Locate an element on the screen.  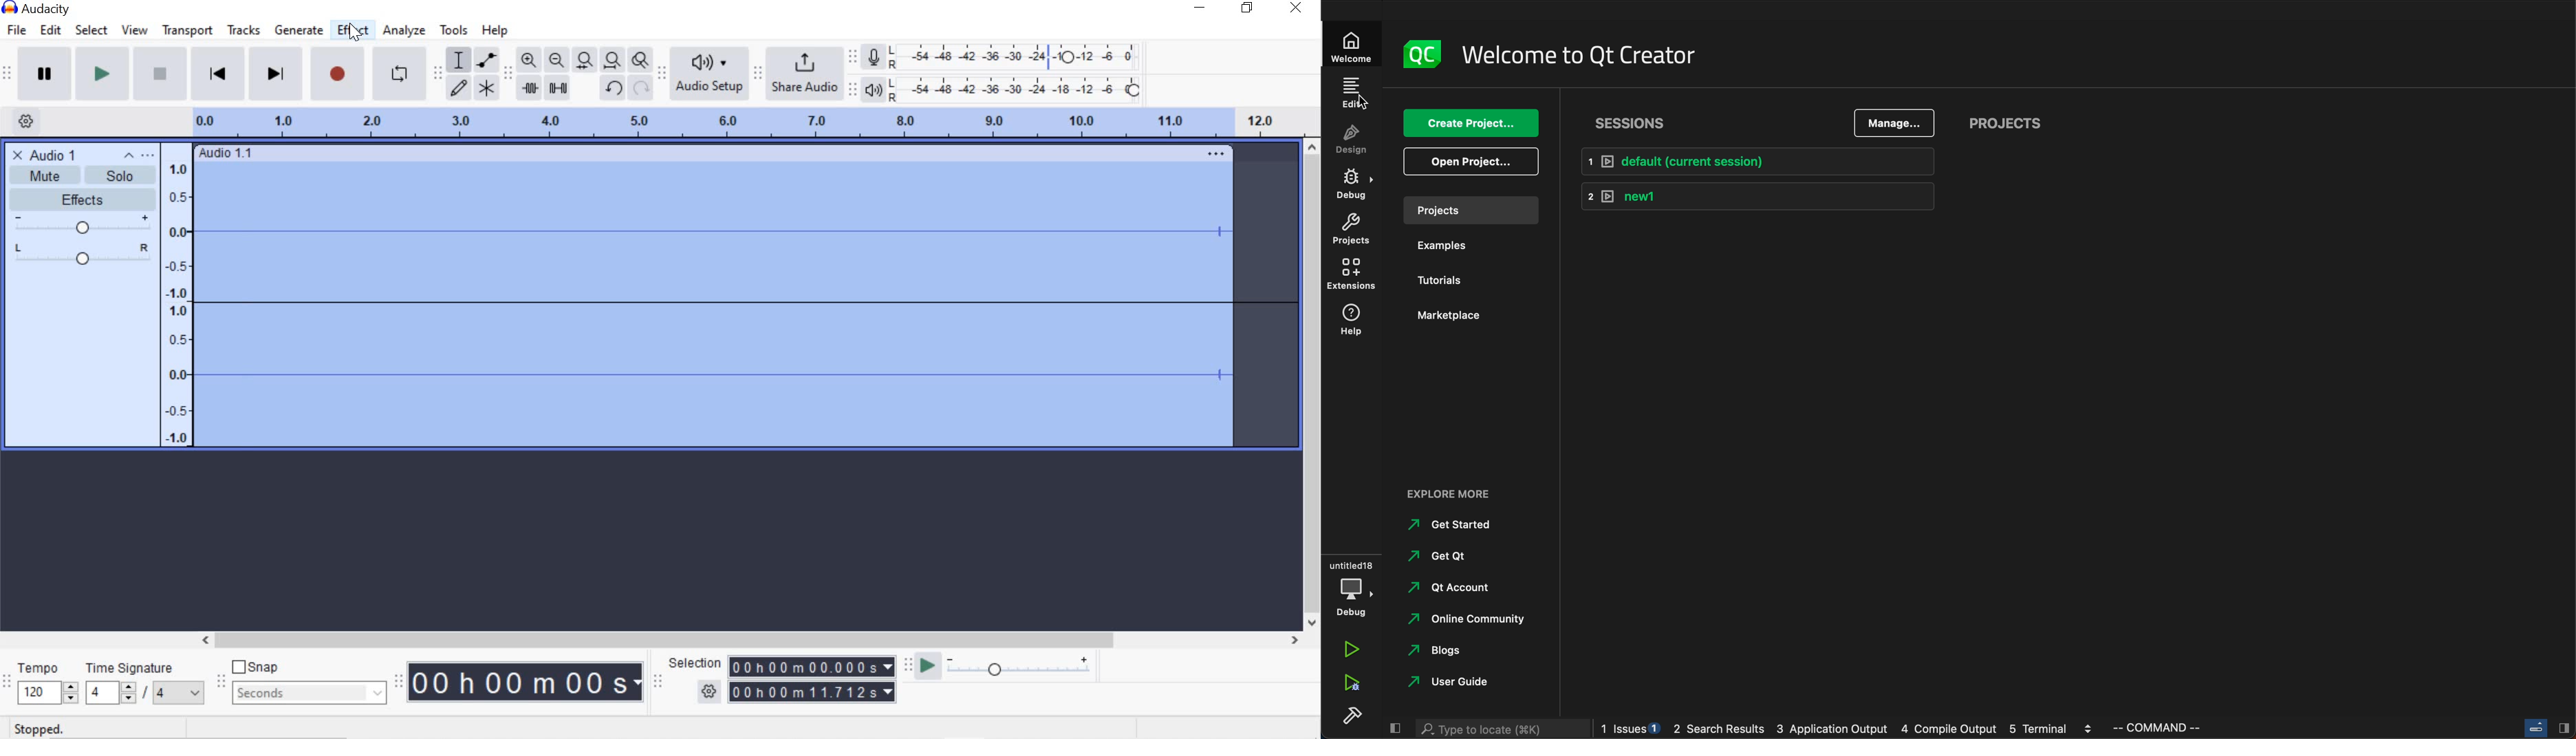
Transport Toolbar is located at coordinates (9, 74).